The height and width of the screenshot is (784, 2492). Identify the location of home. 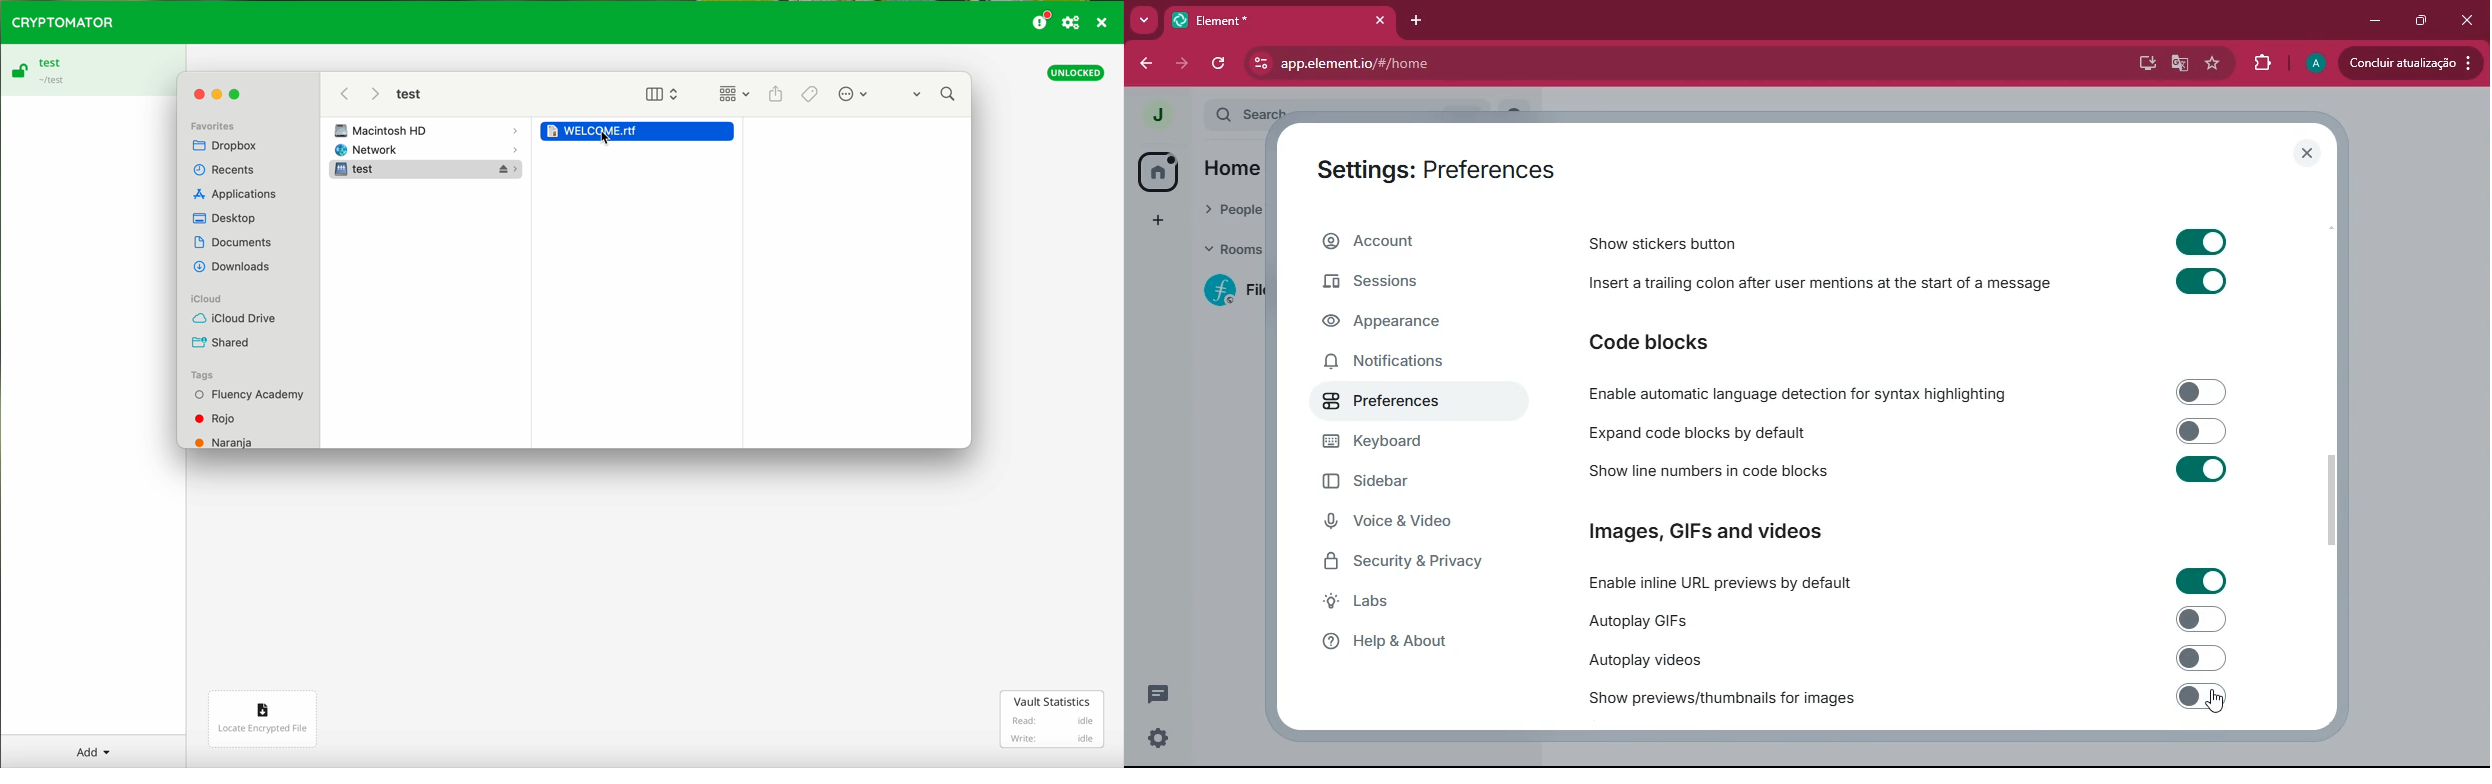
(1157, 171).